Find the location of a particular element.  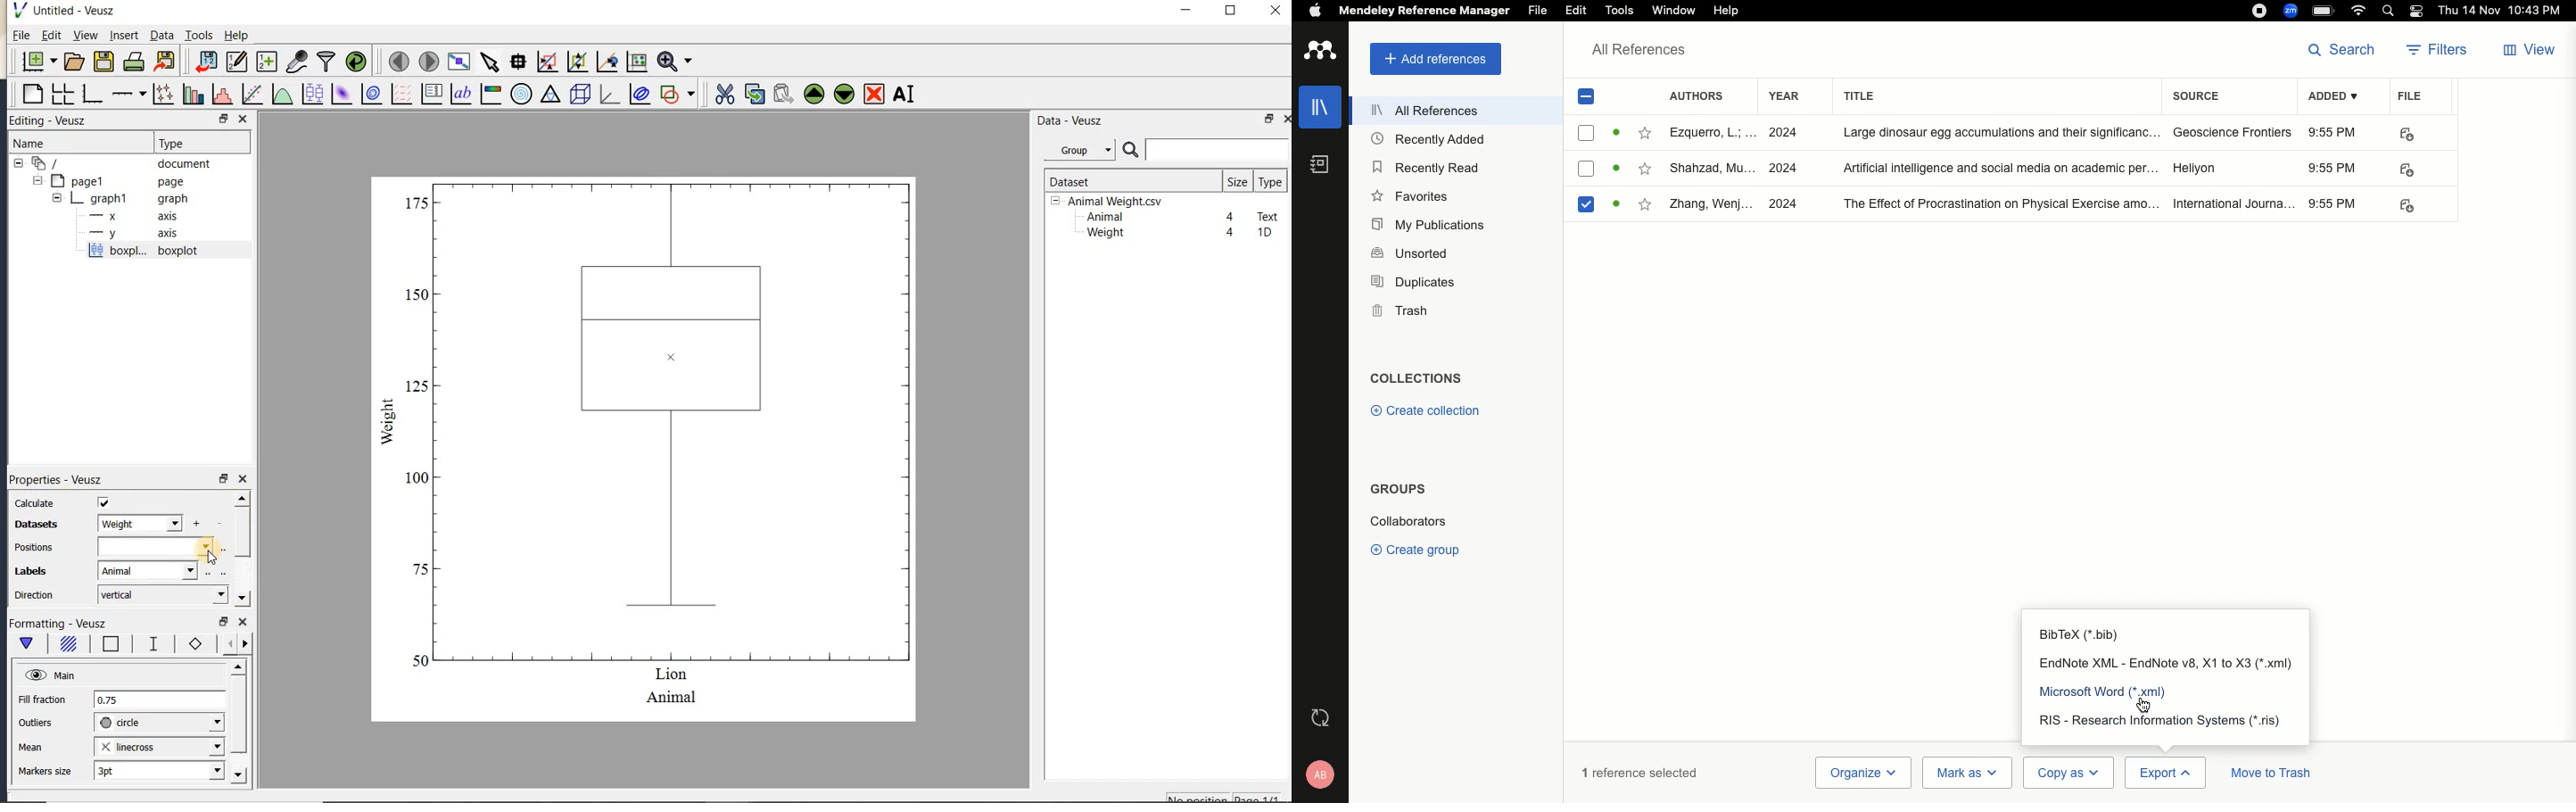

4 is located at coordinates (1231, 233).